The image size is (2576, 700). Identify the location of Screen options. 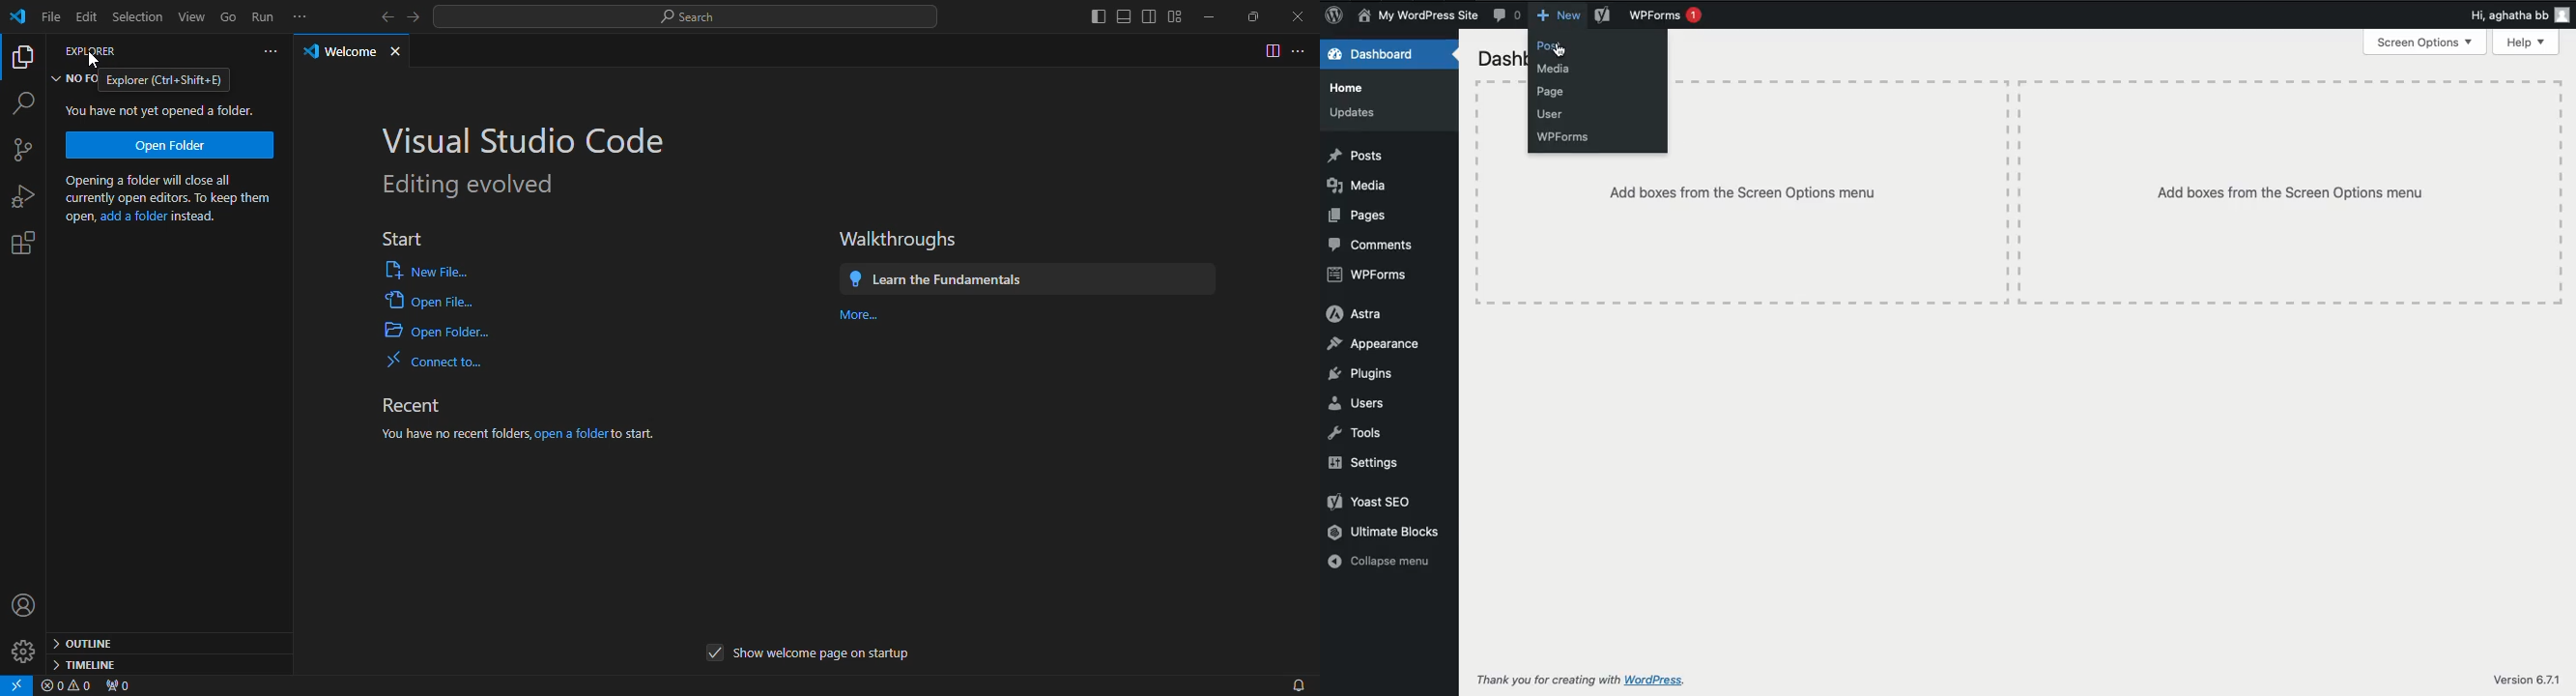
(2427, 43).